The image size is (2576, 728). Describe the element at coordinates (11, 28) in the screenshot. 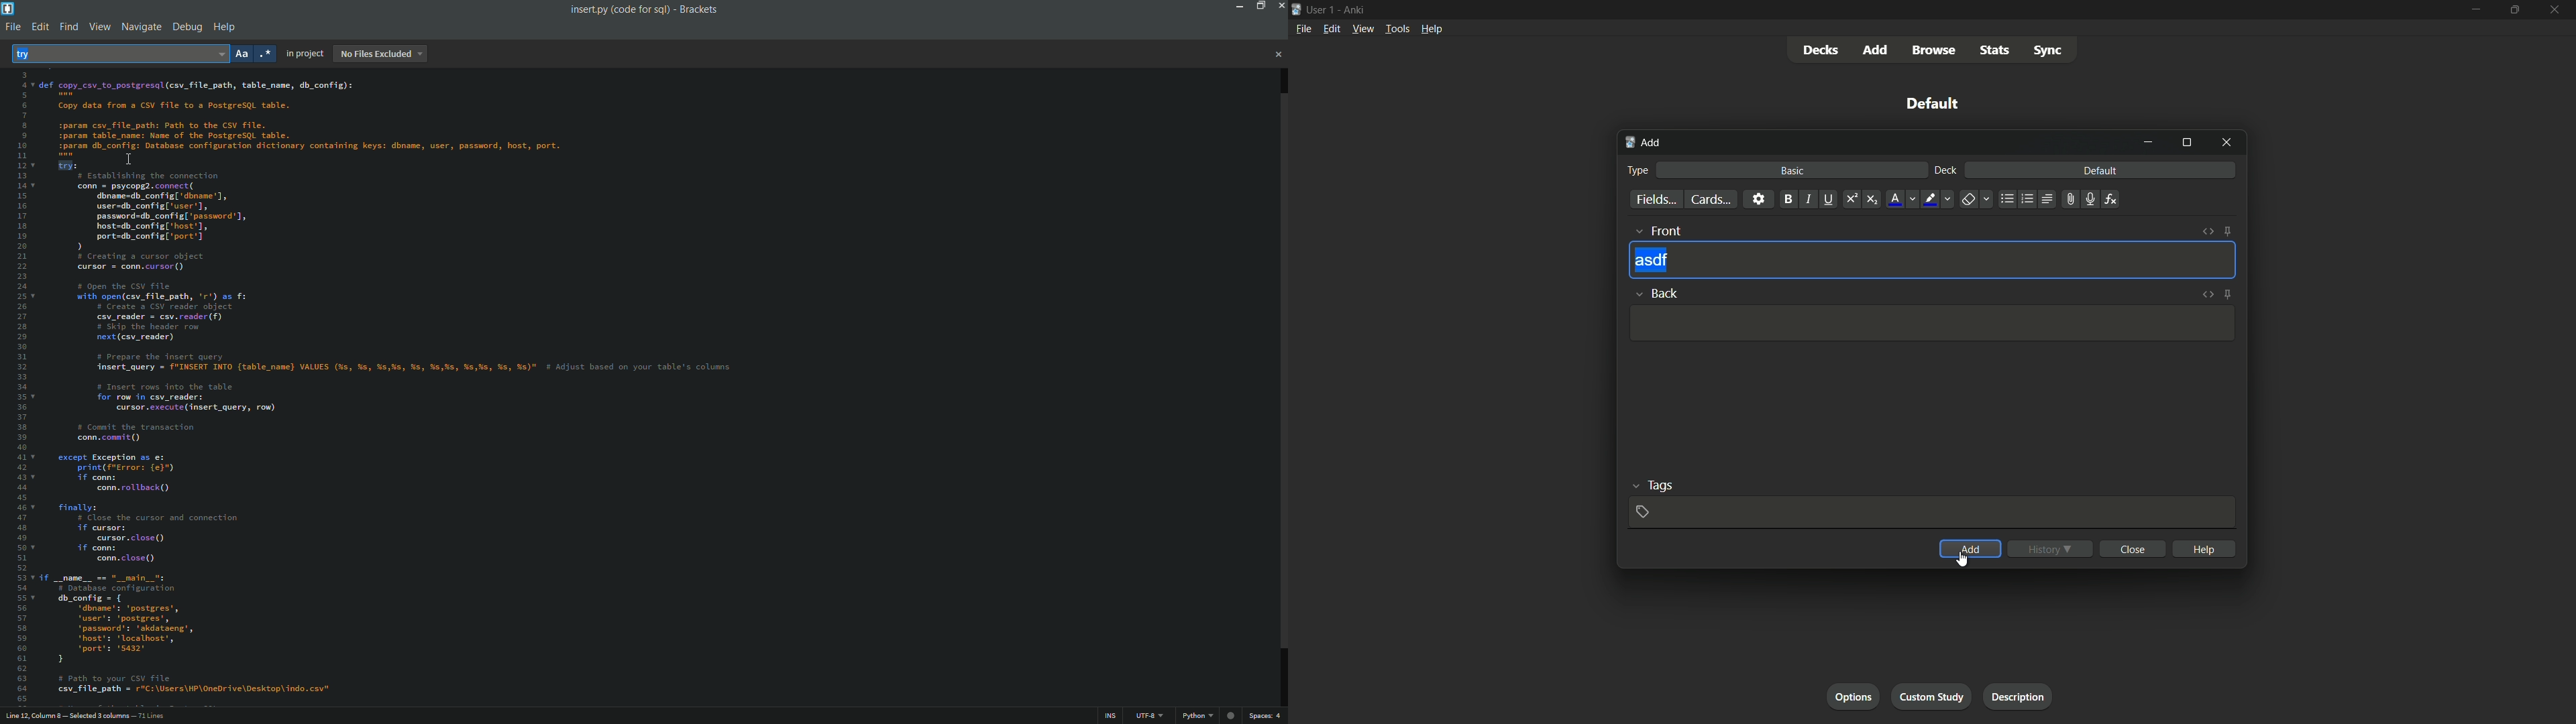

I see `file menu` at that location.